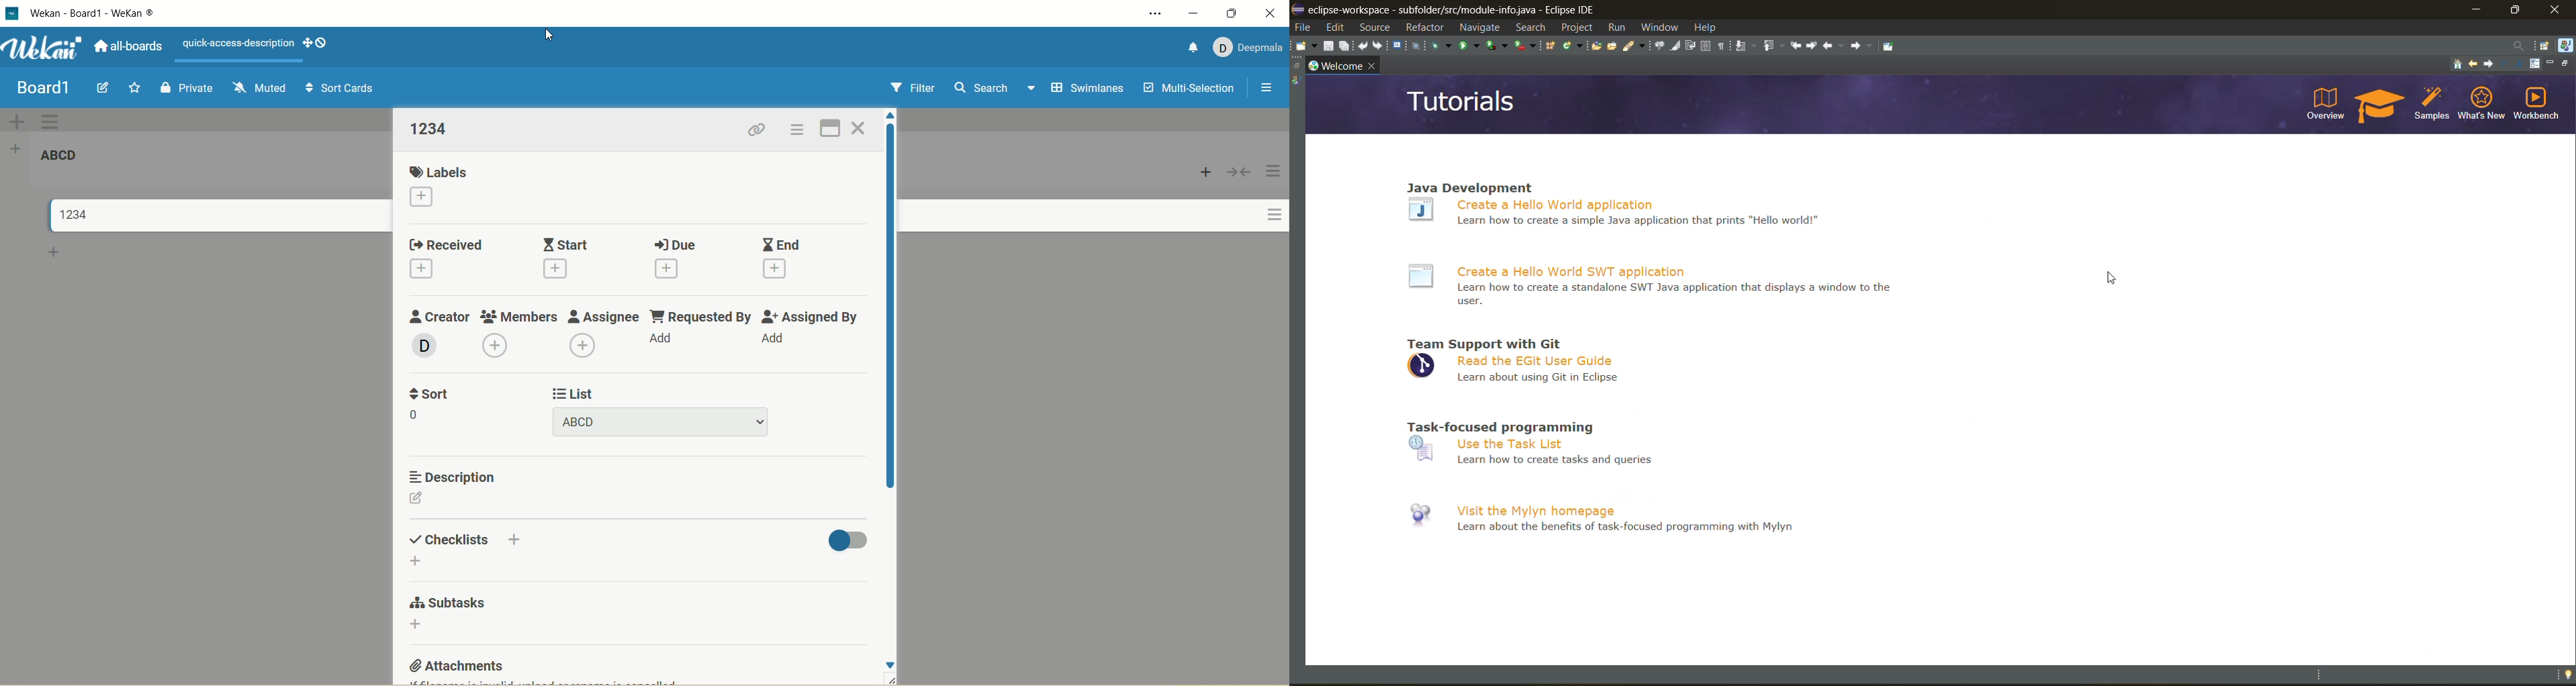 The width and height of the screenshot is (2576, 700). I want to click on creator, so click(434, 316).